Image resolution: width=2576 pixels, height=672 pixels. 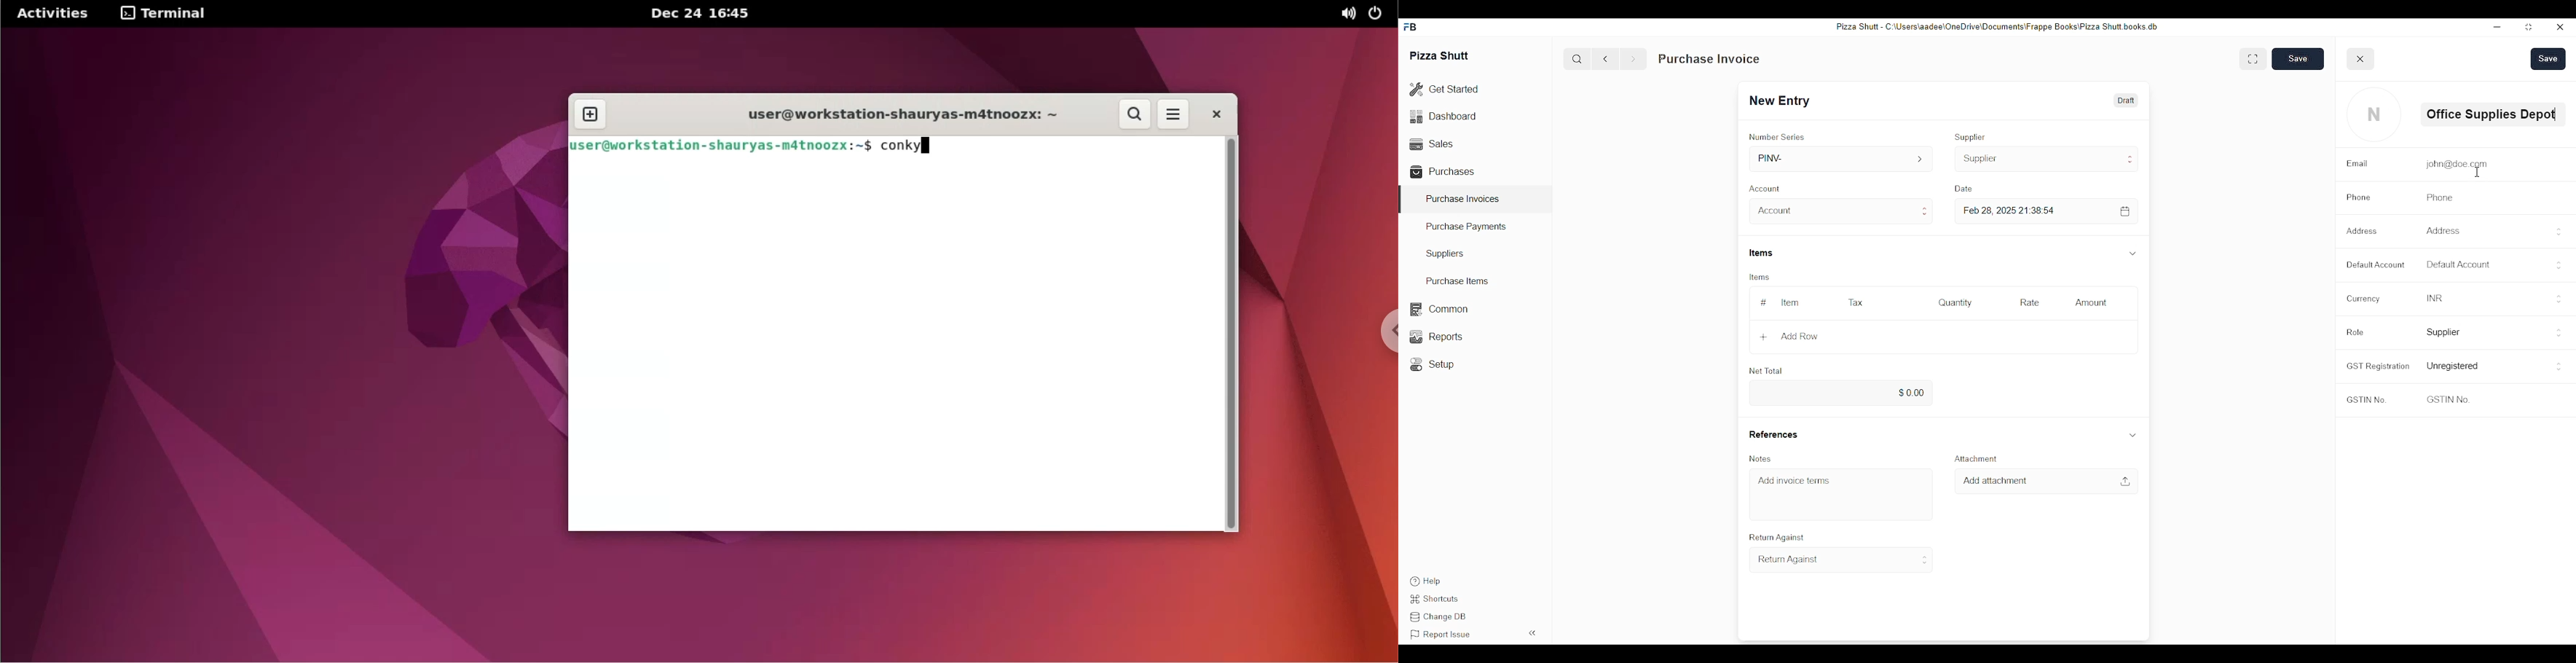 I want to click on Draft, so click(x=2125, y=100).